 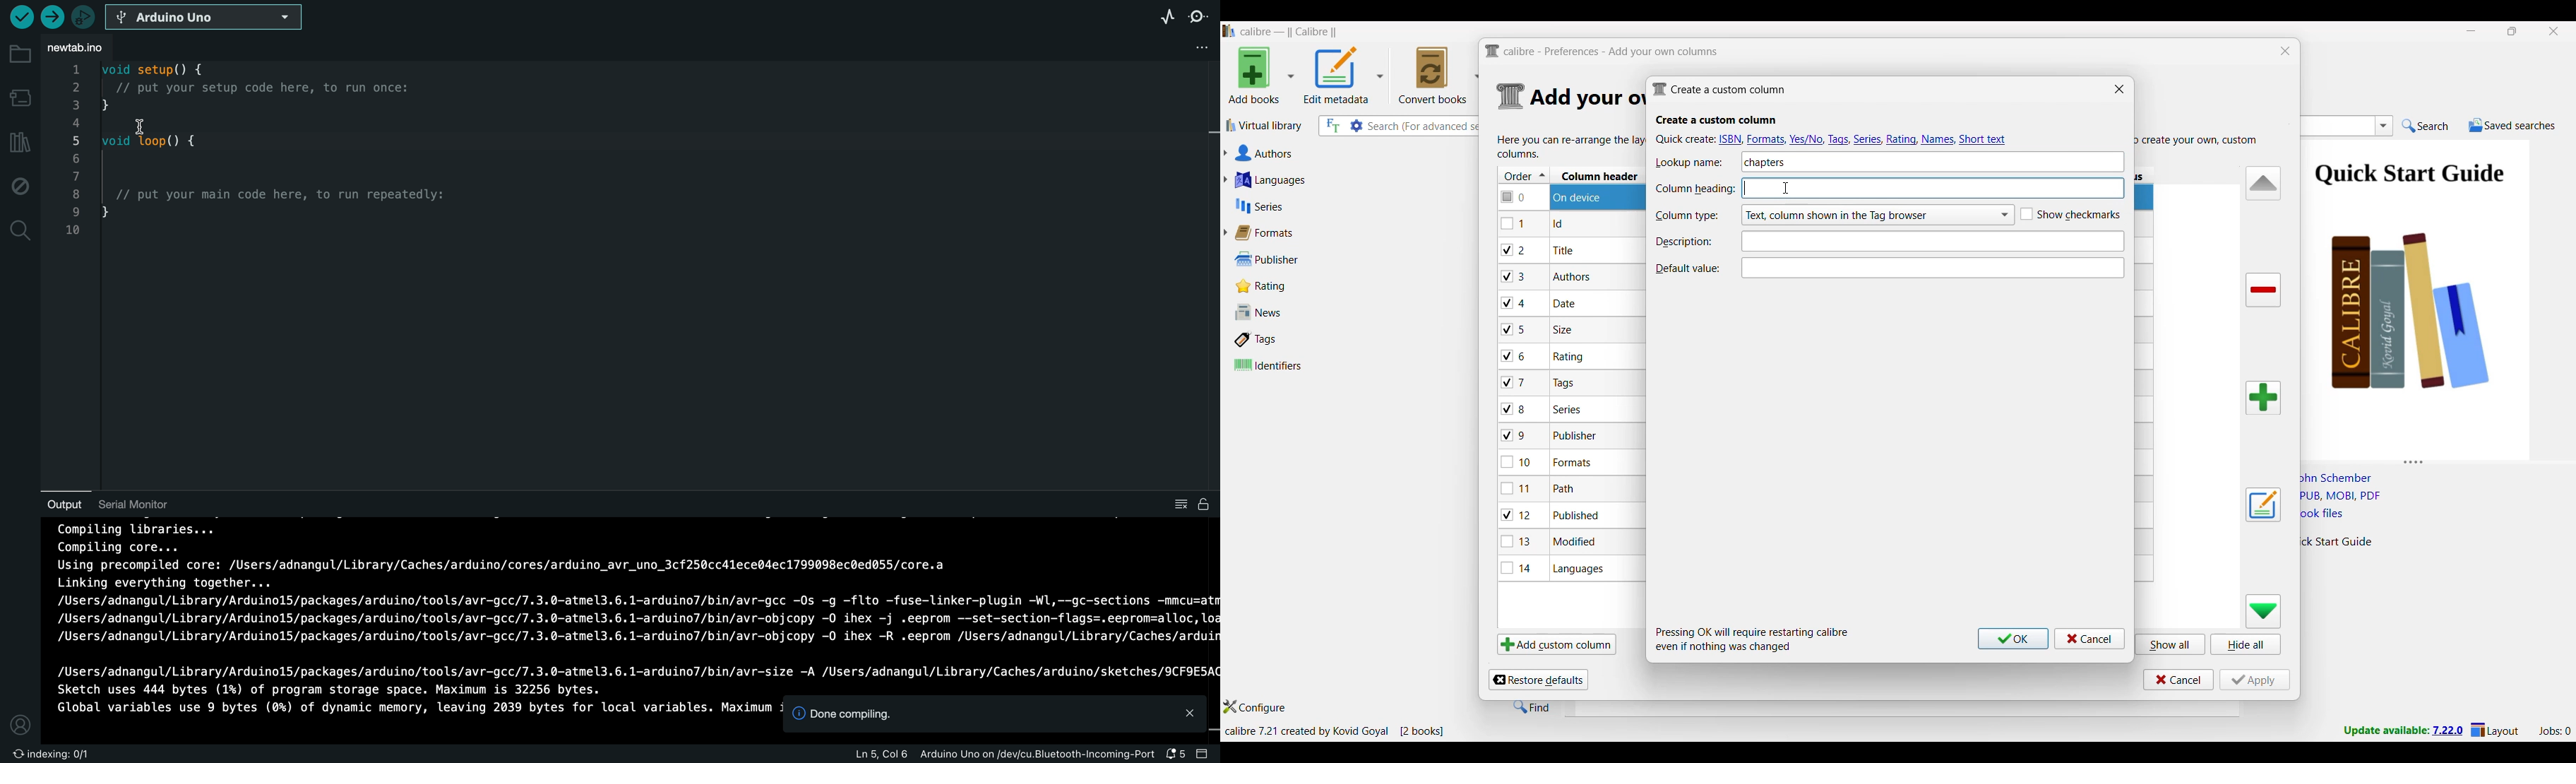 I want to click on Advanced search, so click(x=1356, y=126).